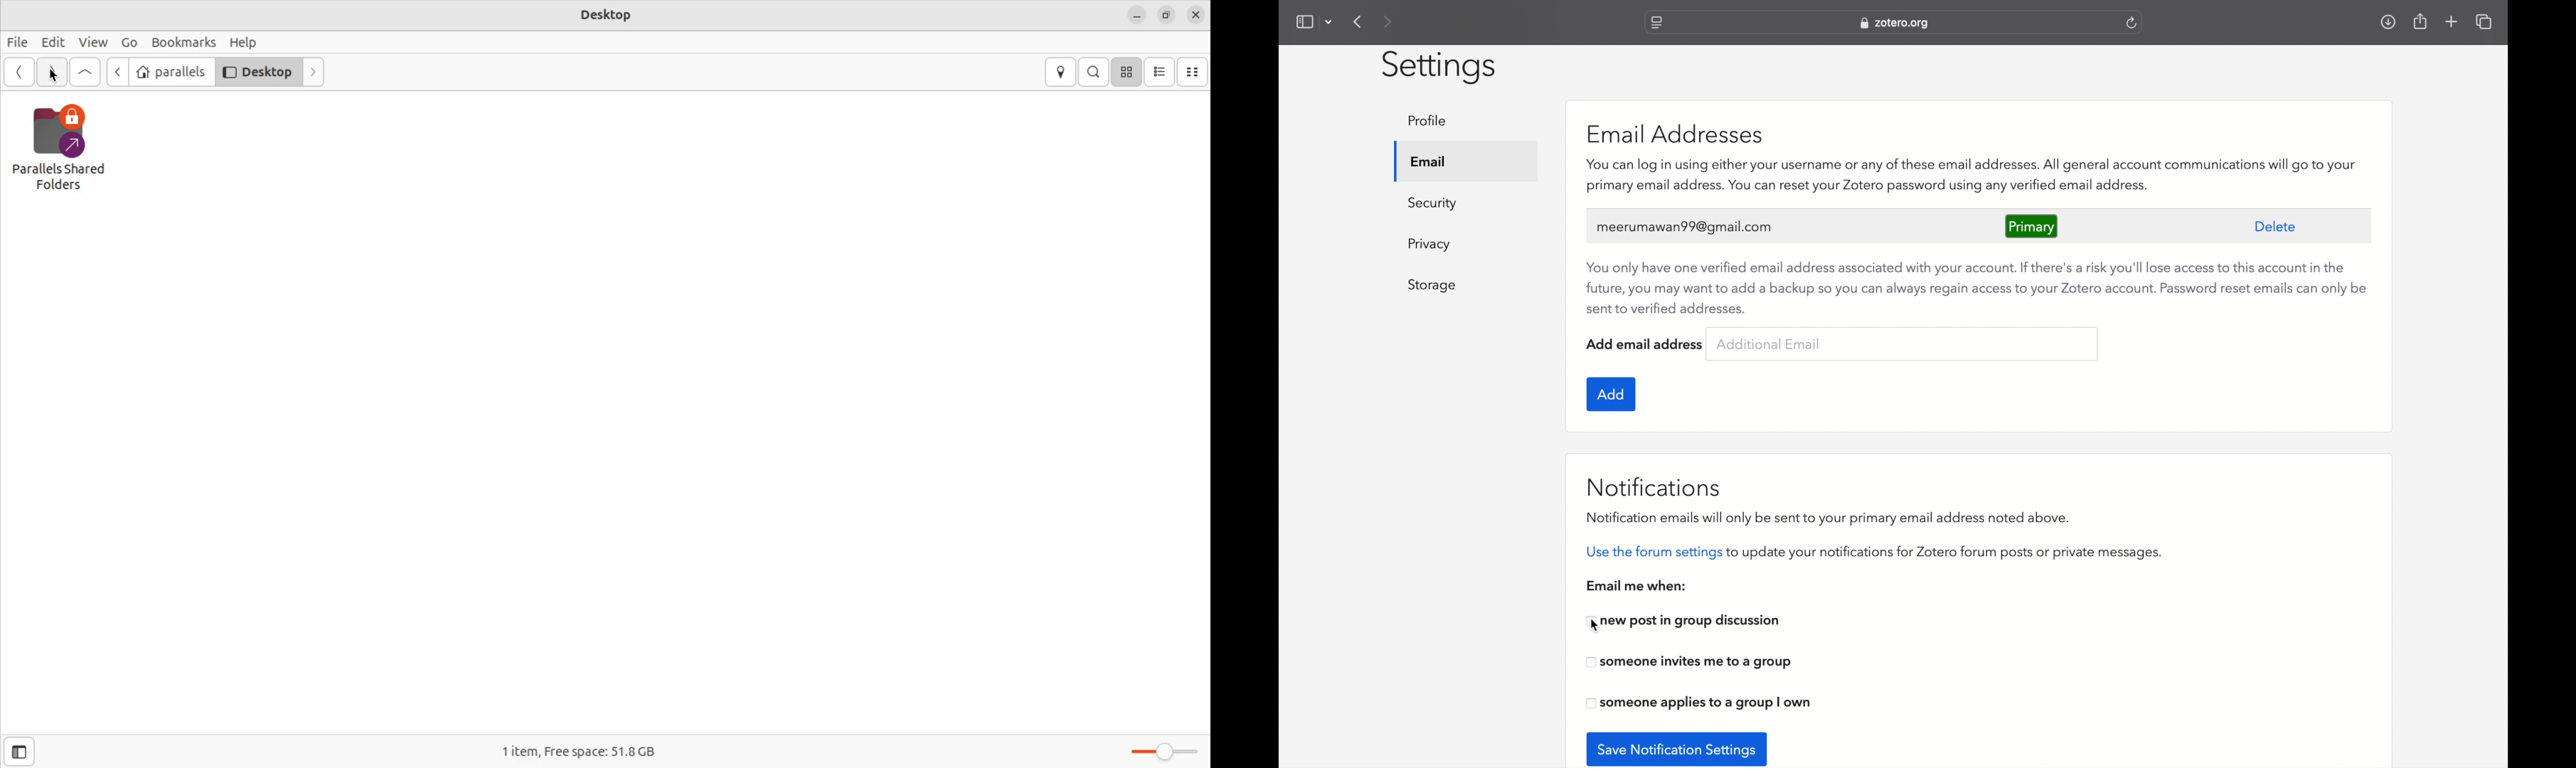  I want to click on Go, so click(129, 41).